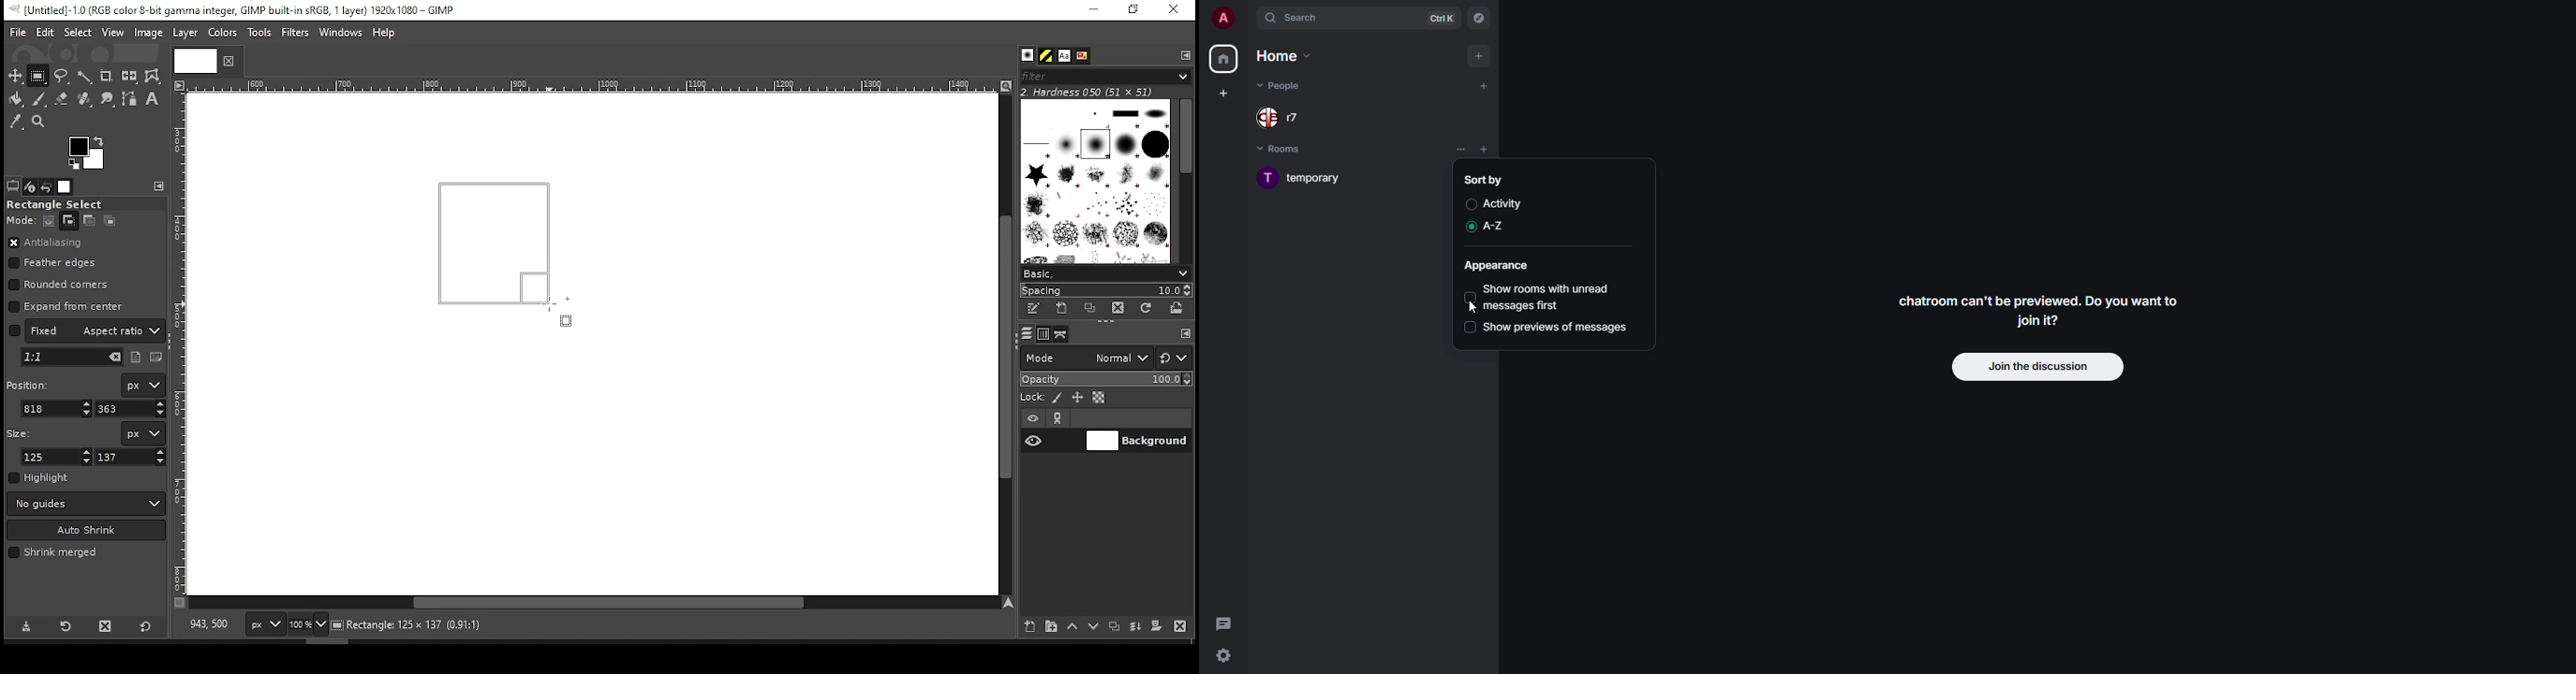 Image resolution: width=2576 pixels, height=700 pixels. What do you see at coordinates (1092, 10) in the screenshot?
I see `minimize` at bounding box center [1092, 10].